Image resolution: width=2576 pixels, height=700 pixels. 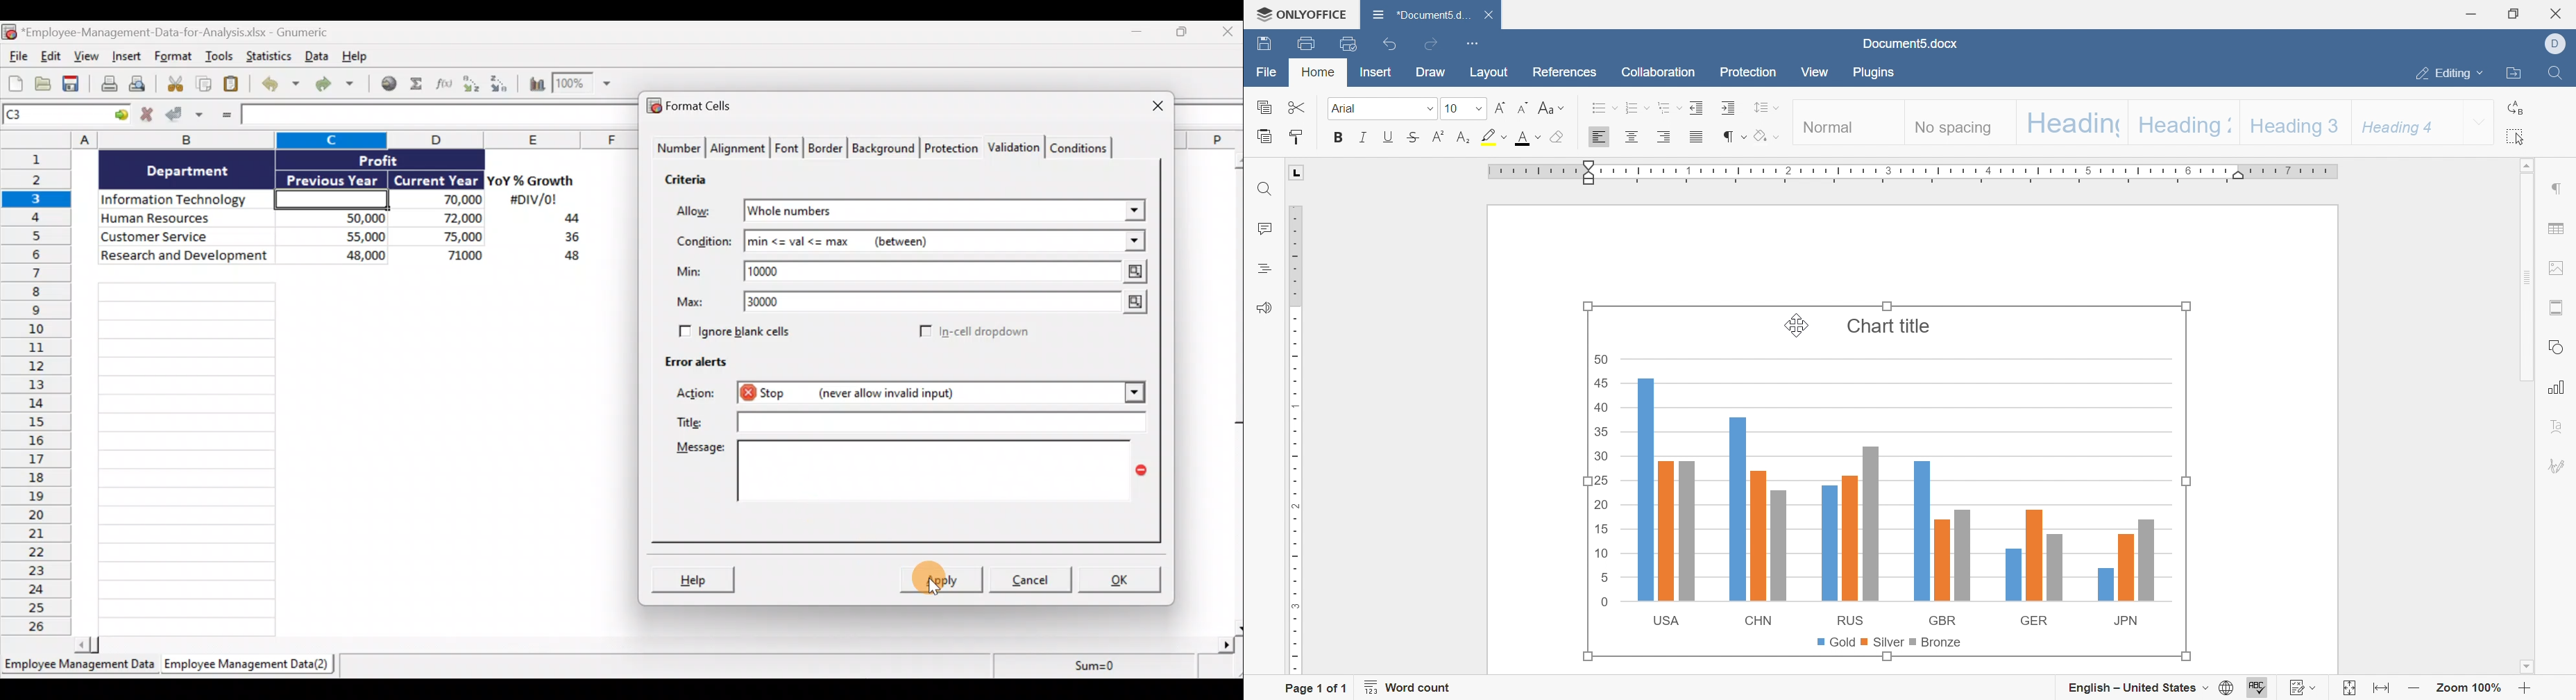 I want to click on Ignore blank cells, so click(x=753, y=332).